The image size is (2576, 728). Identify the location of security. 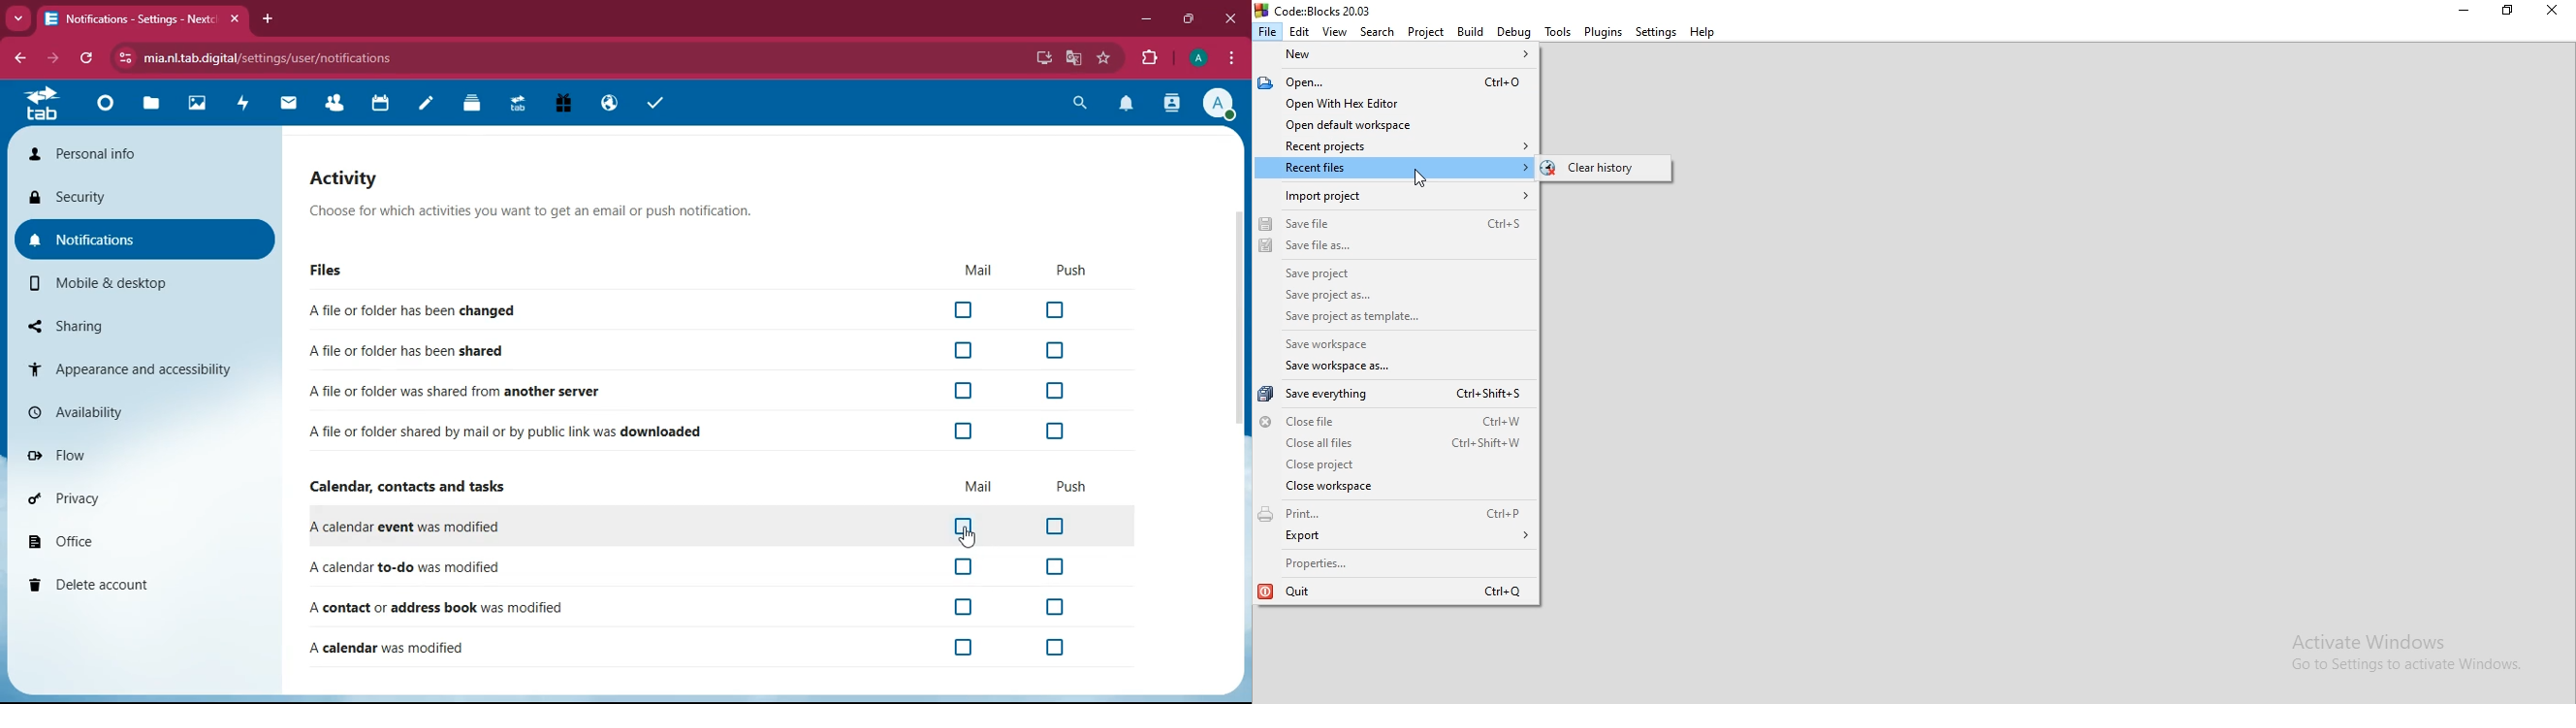
(145, 195).